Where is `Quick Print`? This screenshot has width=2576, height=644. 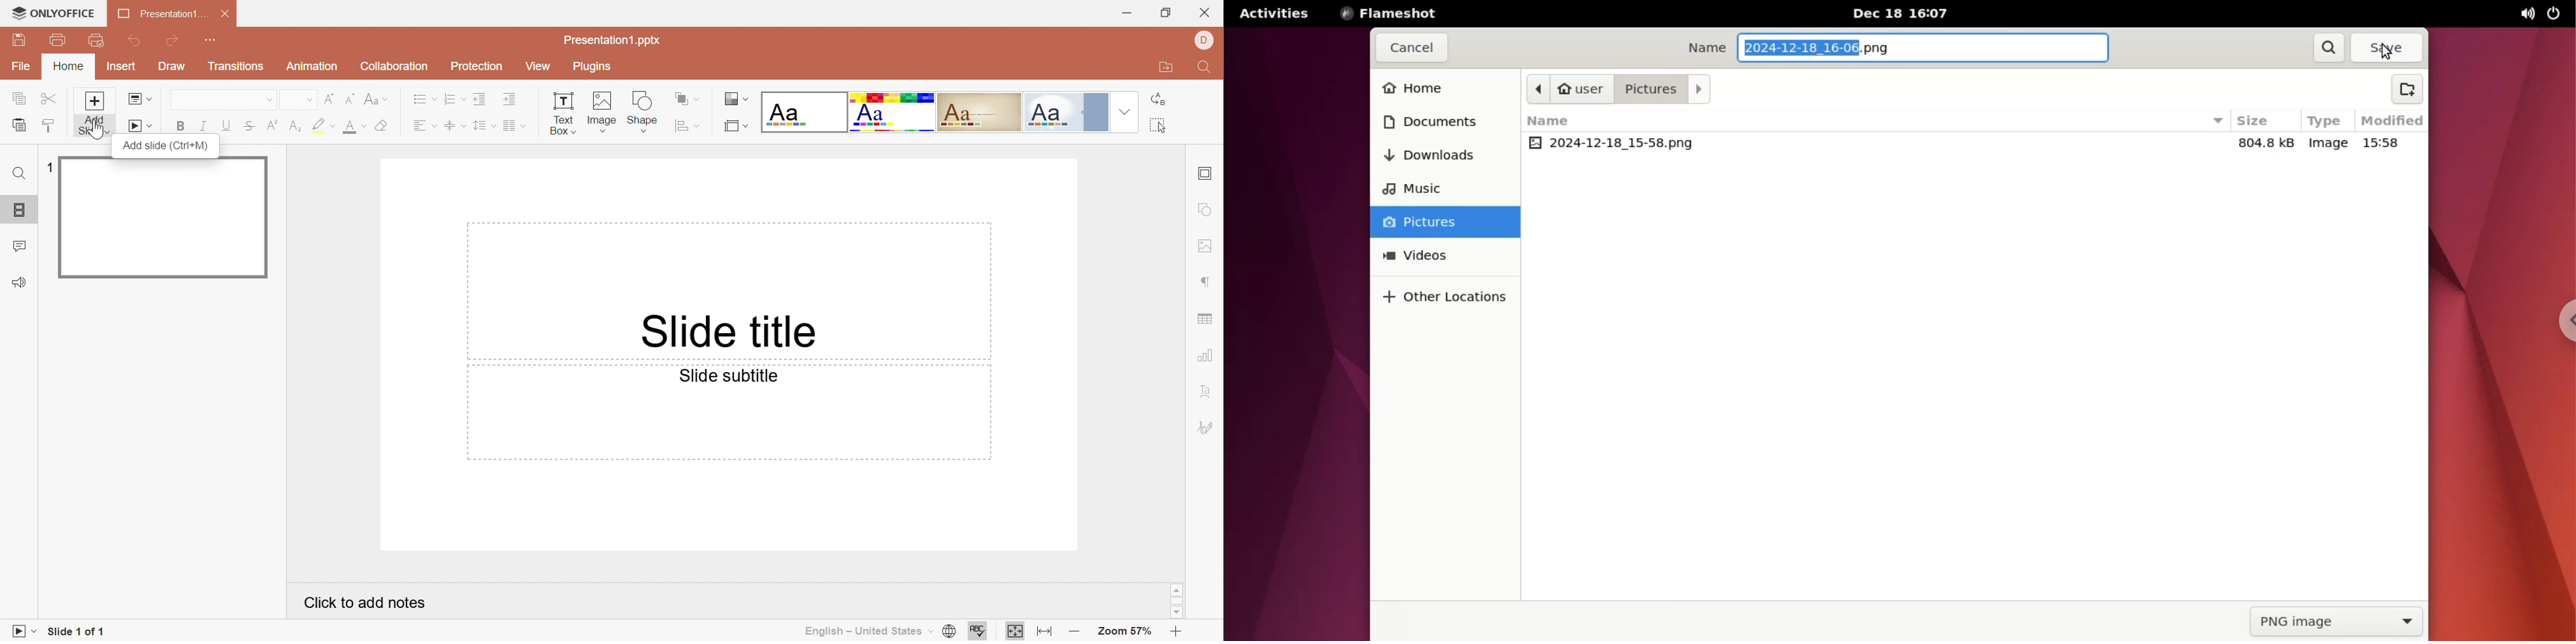 Quick Print is located at coordinates (96, 40).